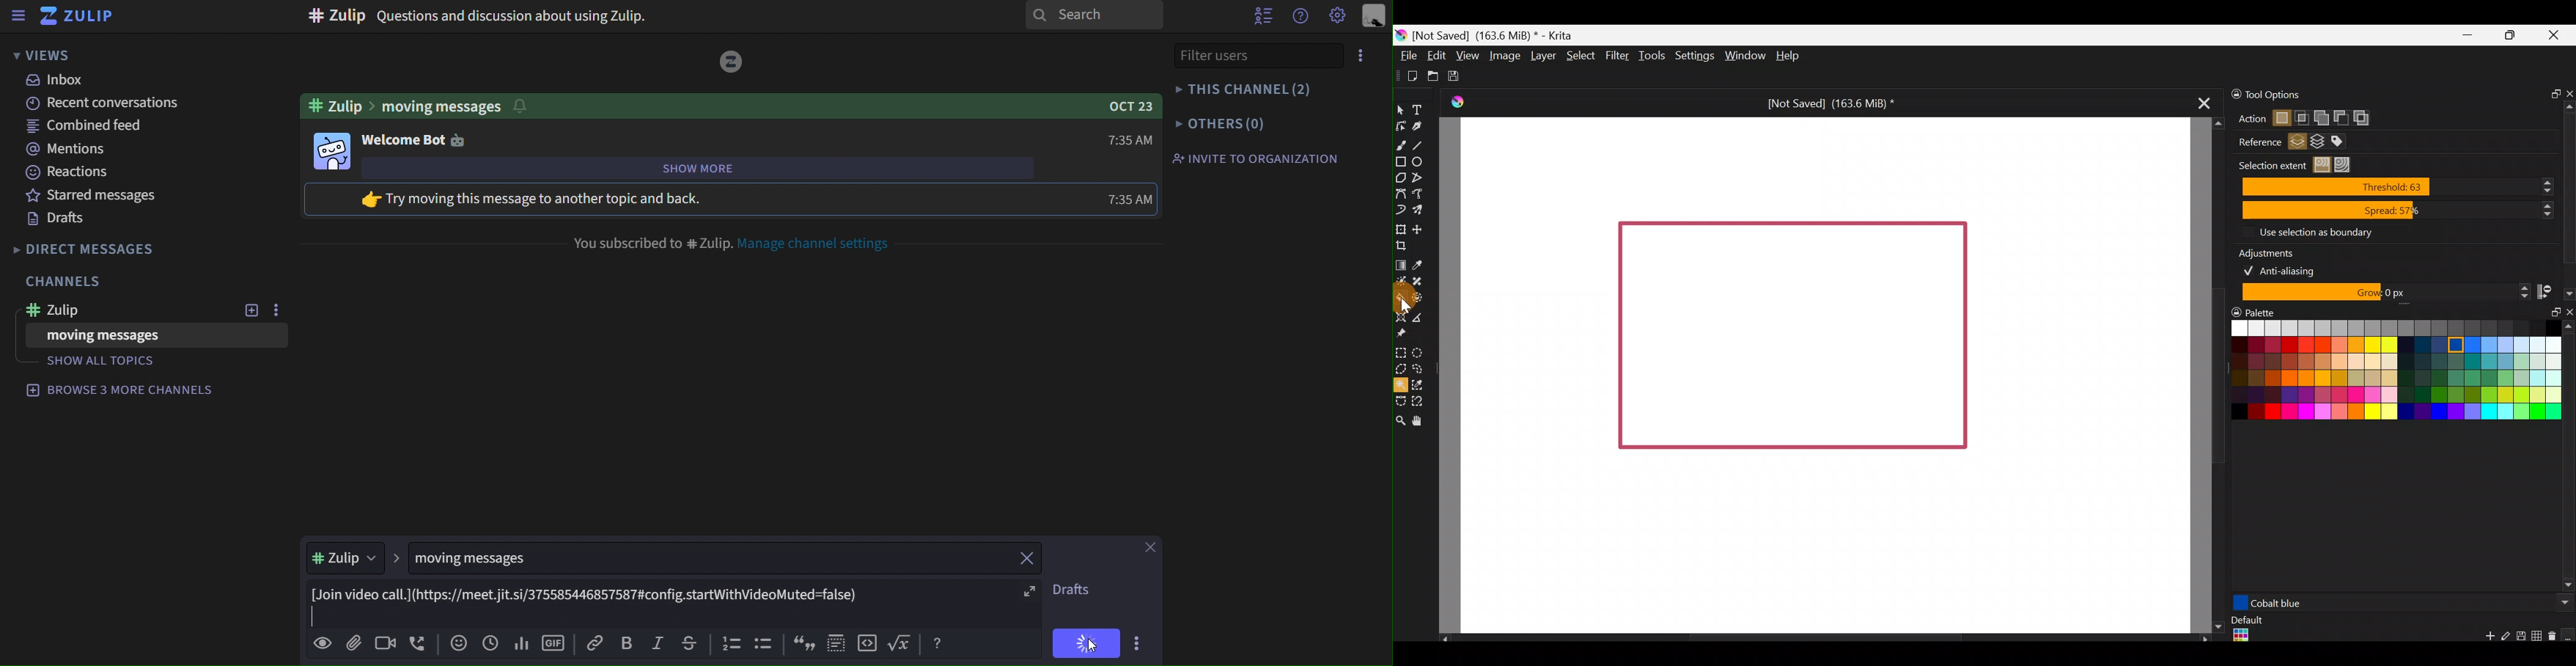  I want to click on channels, so click(65, 282).